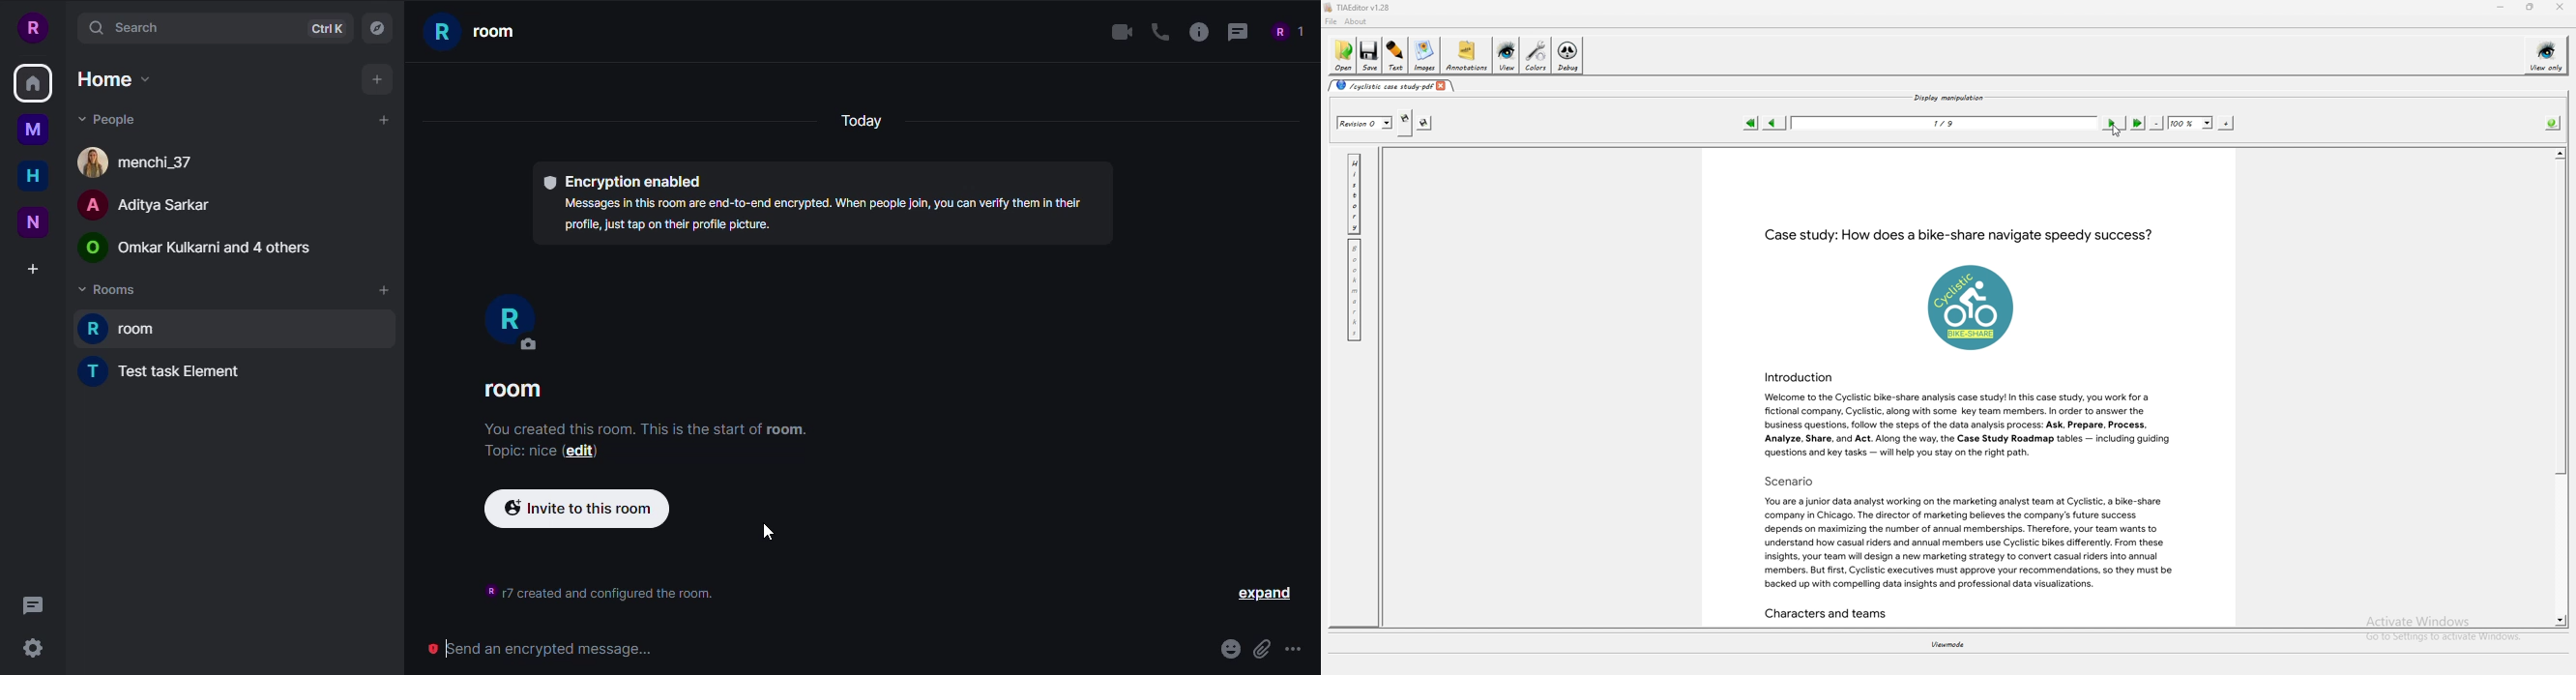  I want to click on home, so click(31, 85).